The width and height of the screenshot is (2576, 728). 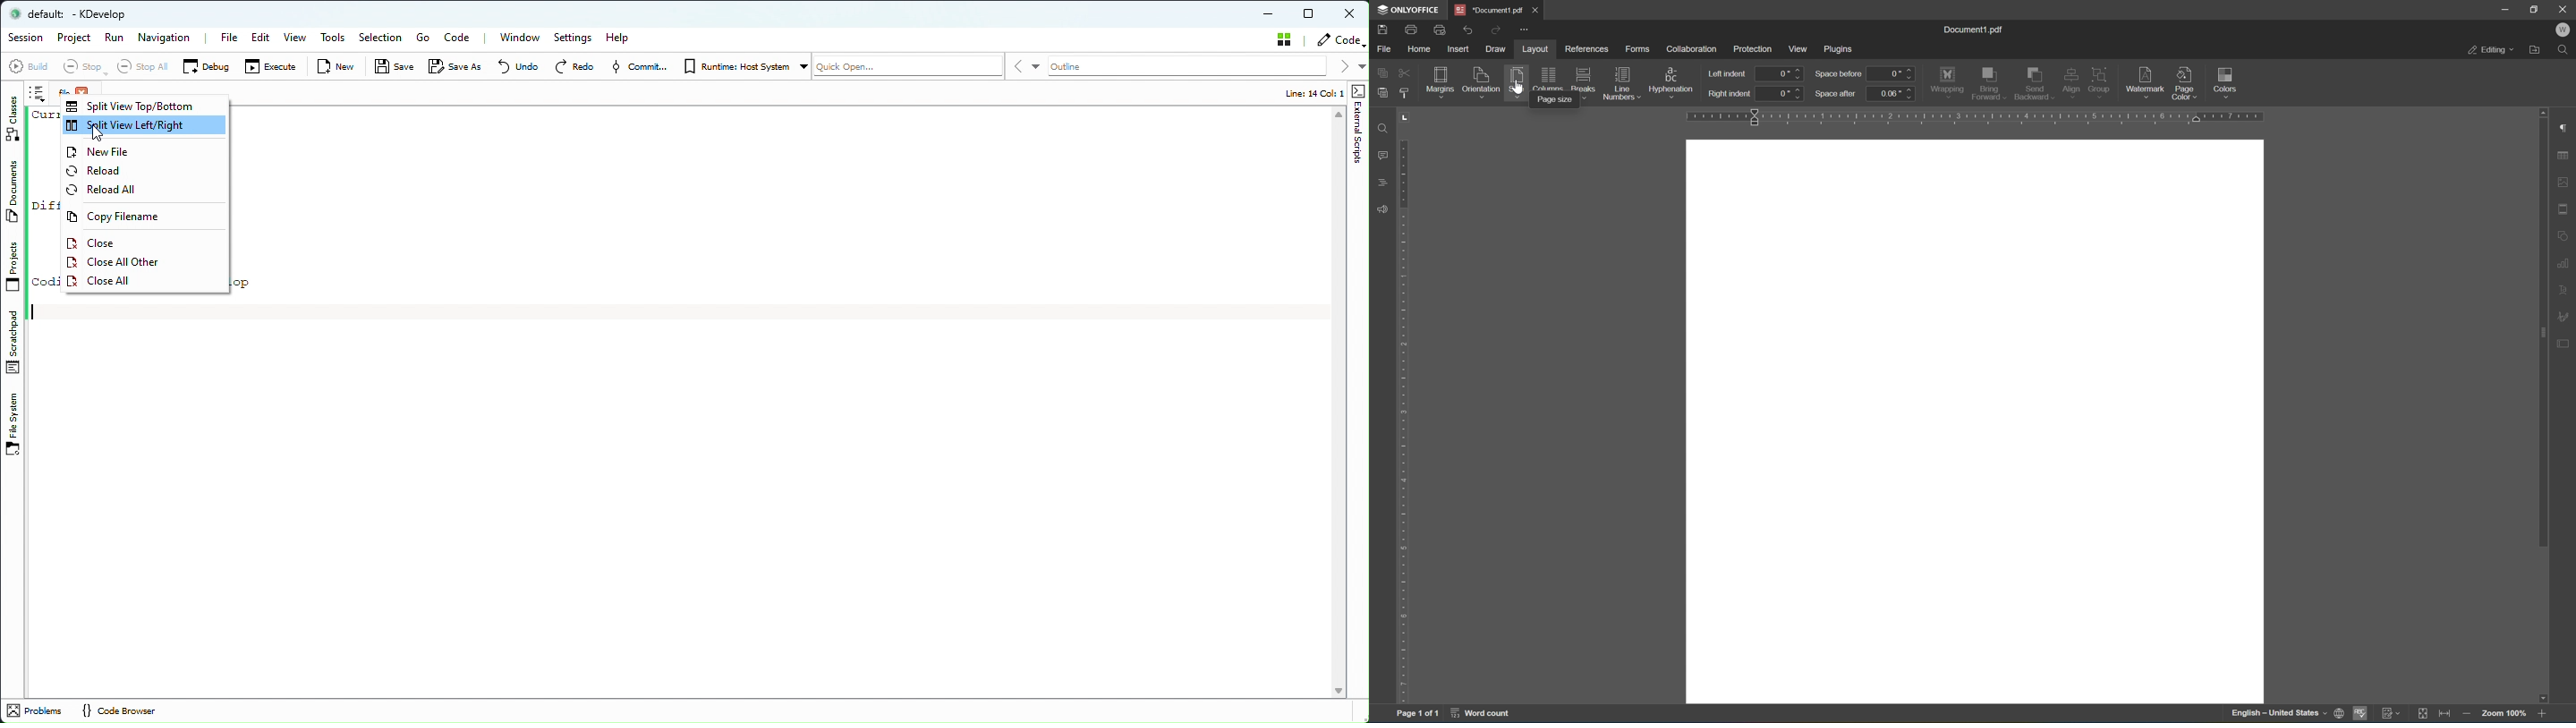 I want to click on word count, so click(x=1478, y=716).